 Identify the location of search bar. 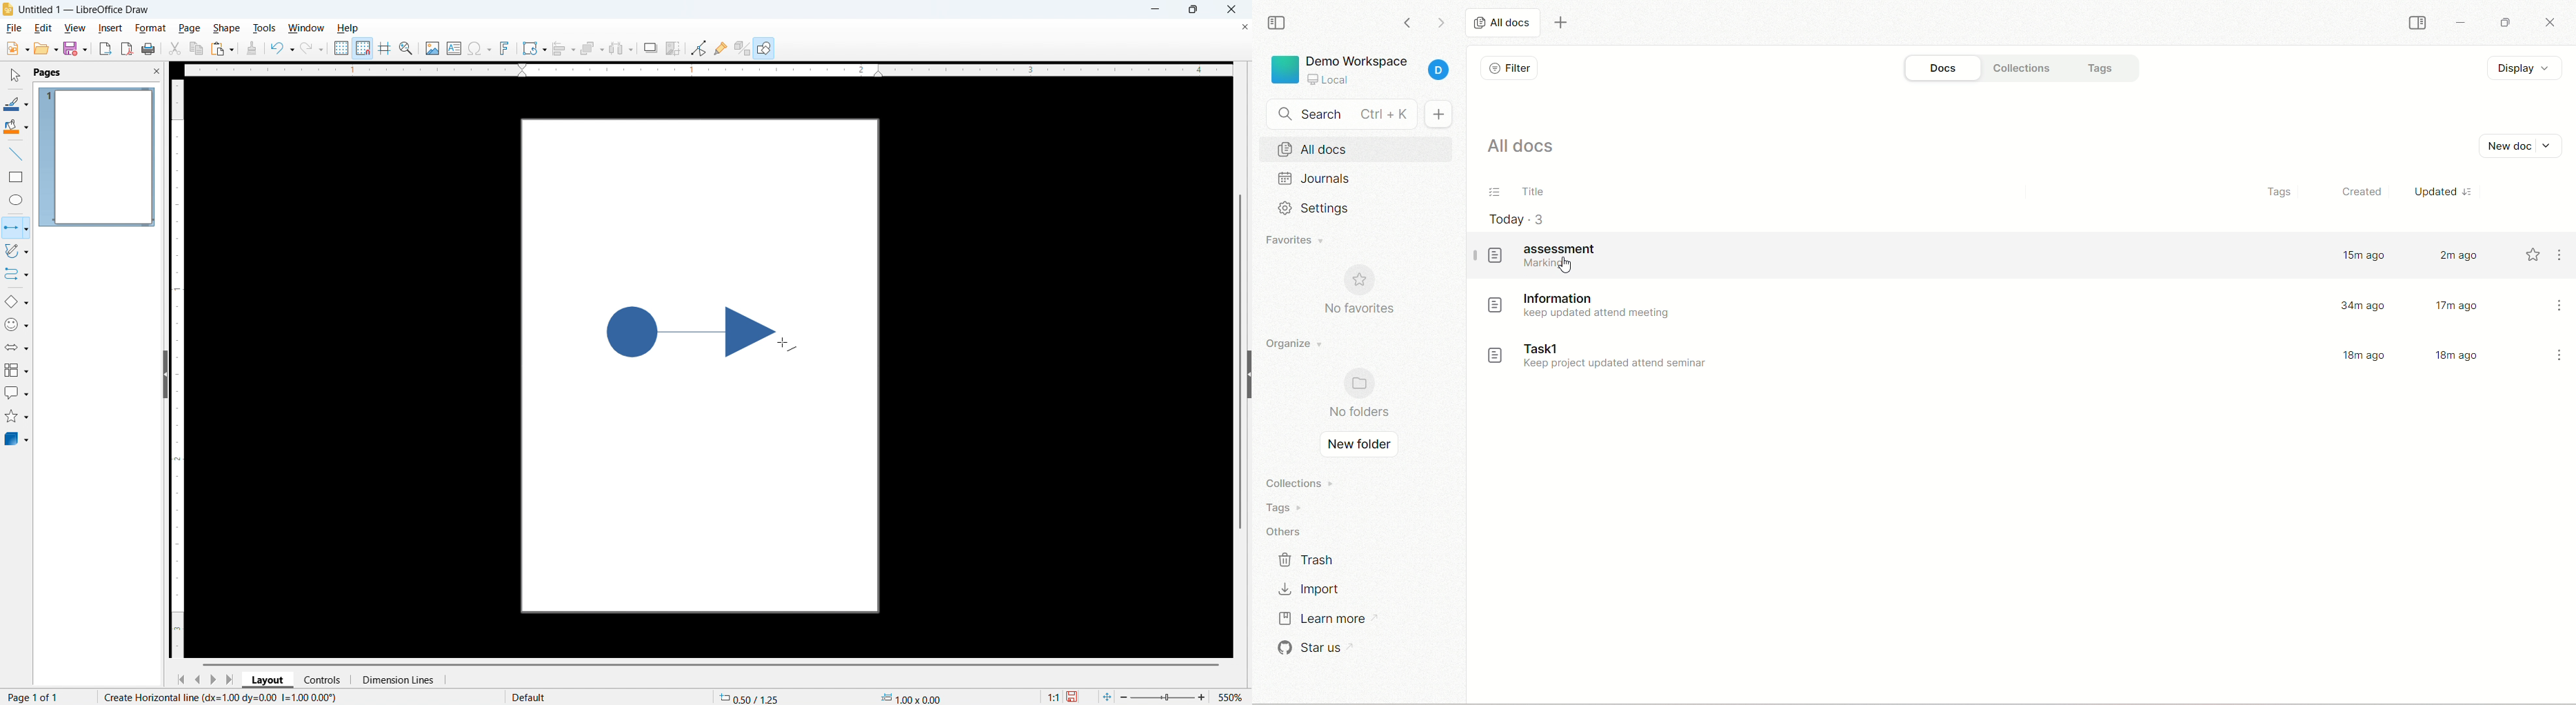
(1341, 113).